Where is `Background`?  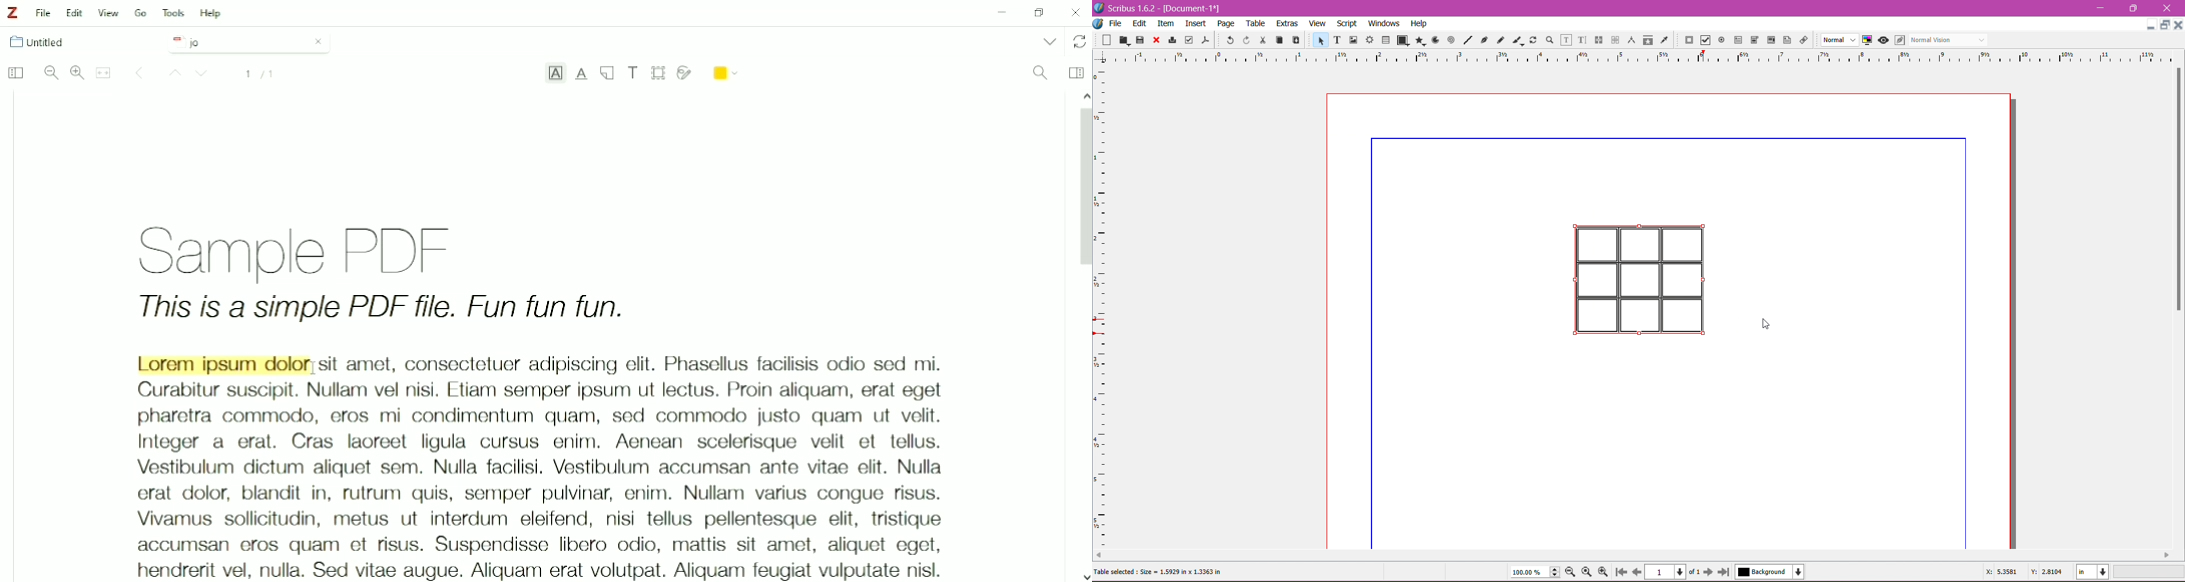 Background is located at coordinates (1773, 572).